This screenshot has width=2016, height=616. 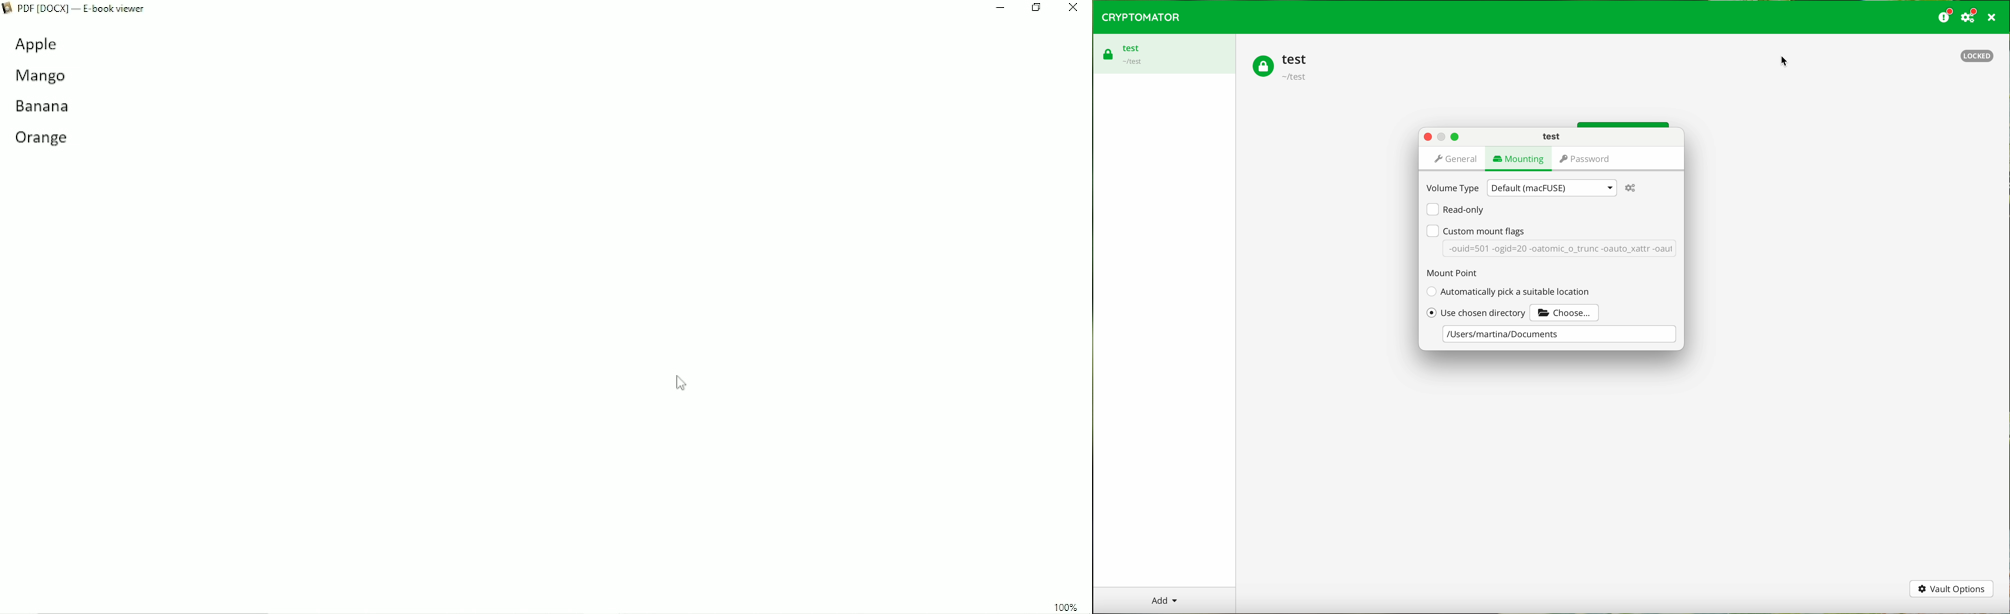 I want to click on general, so click(x=1456, y=161).